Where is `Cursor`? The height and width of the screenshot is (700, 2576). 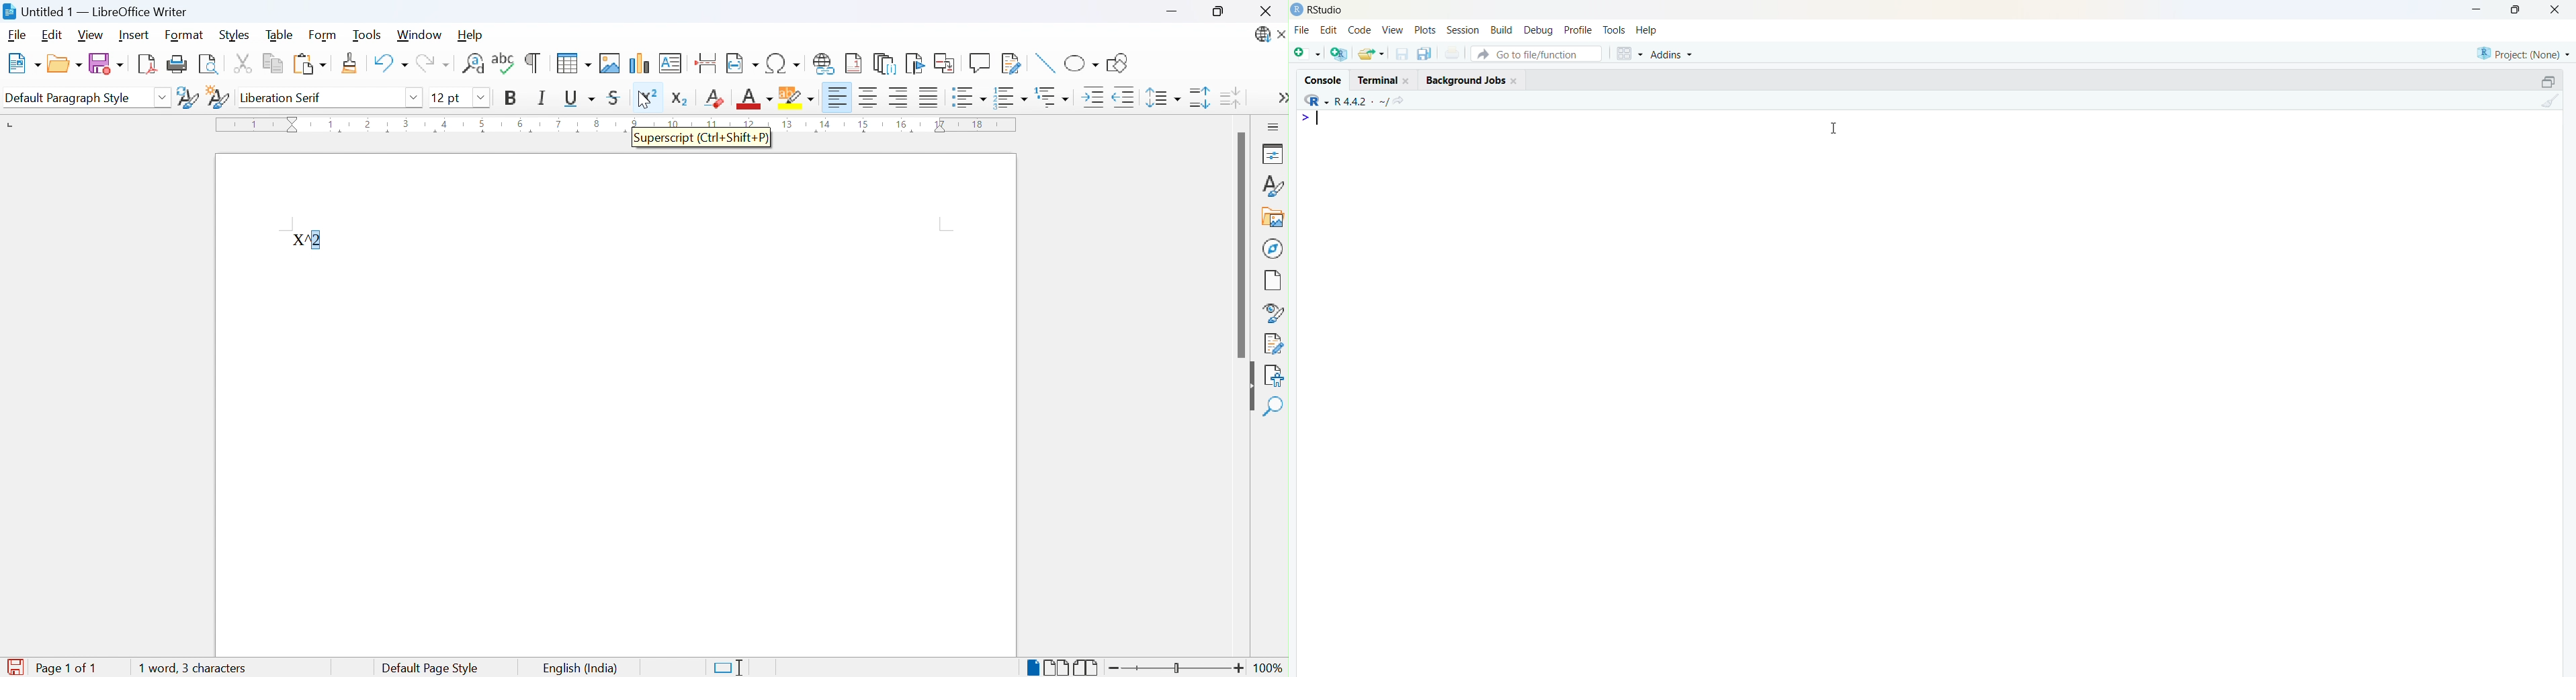
Cursor is located at coordinates (1835, 126).